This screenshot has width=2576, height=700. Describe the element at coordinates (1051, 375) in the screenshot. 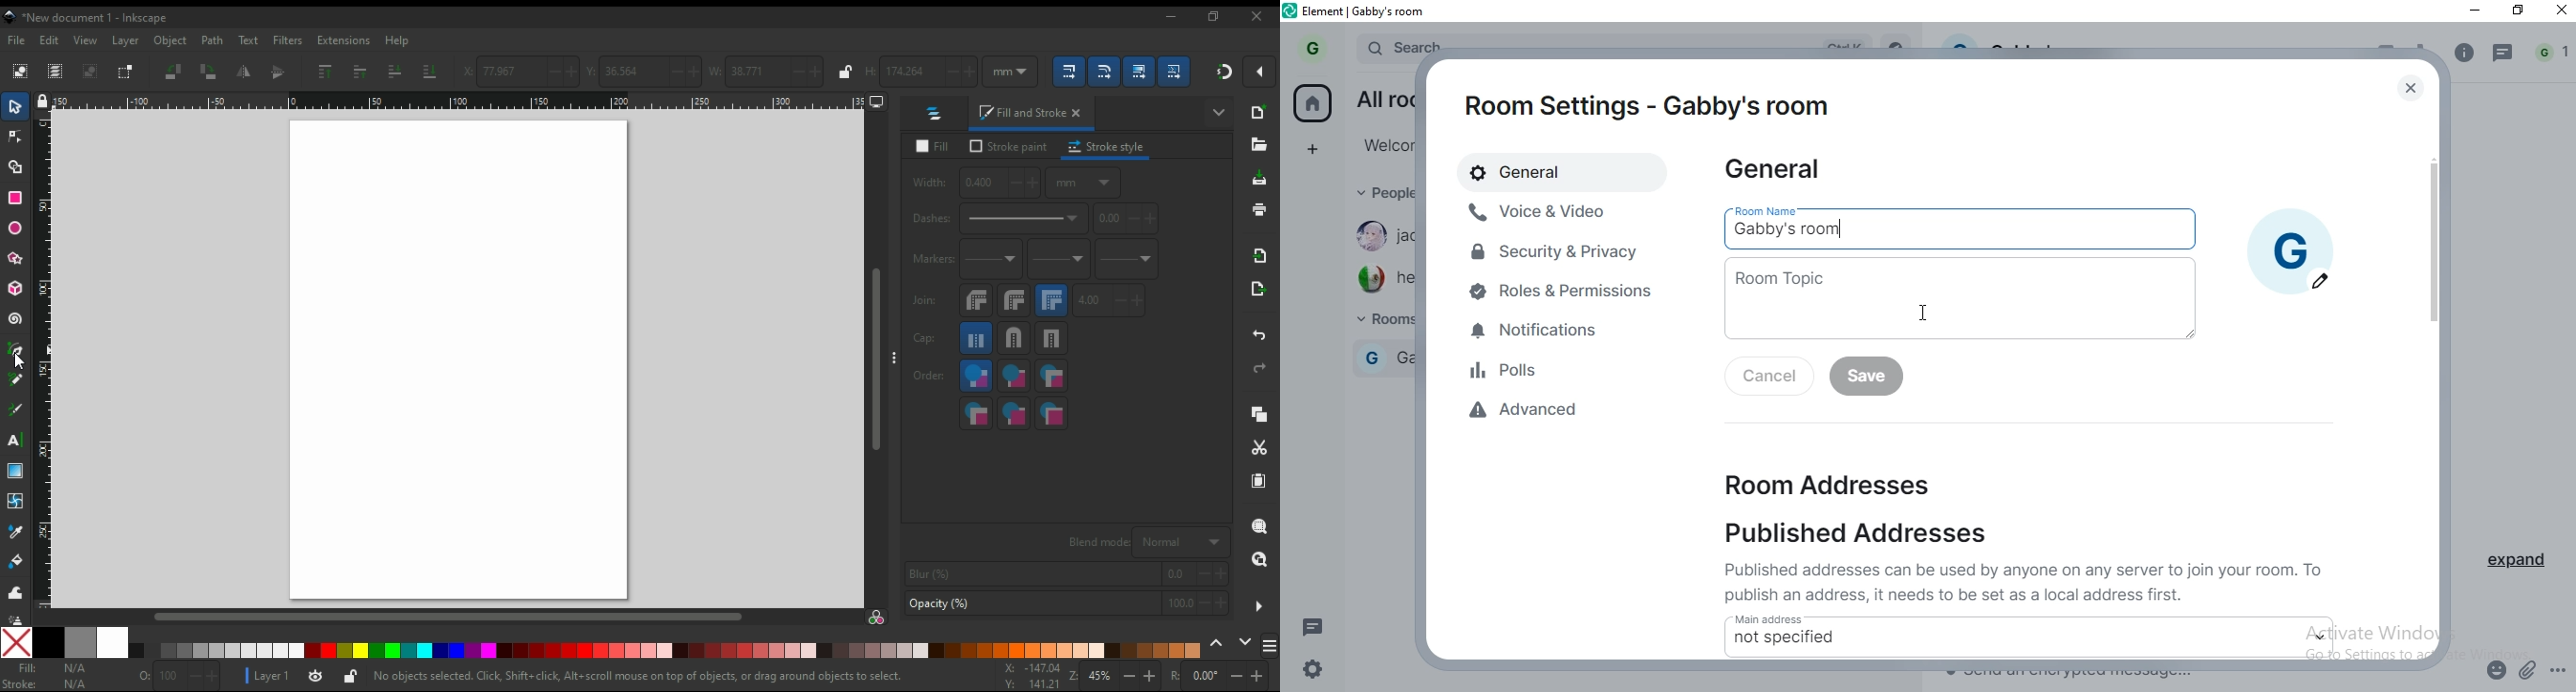

I see `fill, markers, stroke` at that location.